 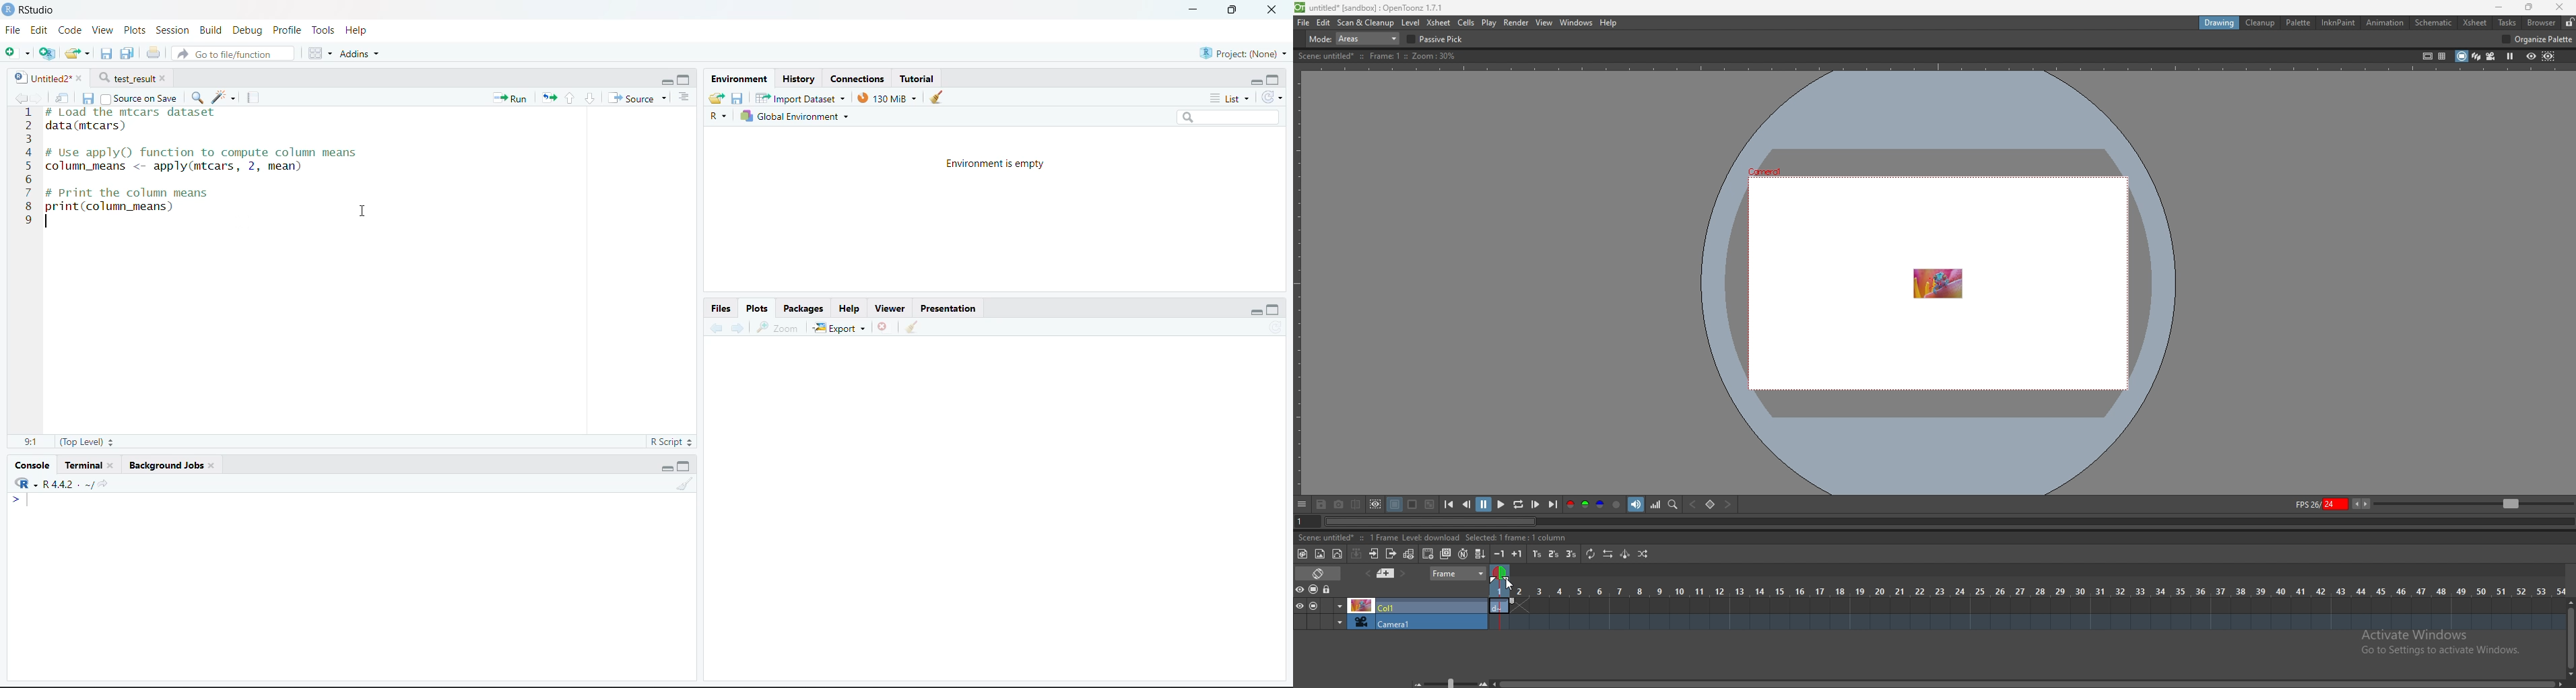 What do you see at coordinates (66, 96) in the screenshot?
I see `Show in new window` at bounding box center [66, 96].